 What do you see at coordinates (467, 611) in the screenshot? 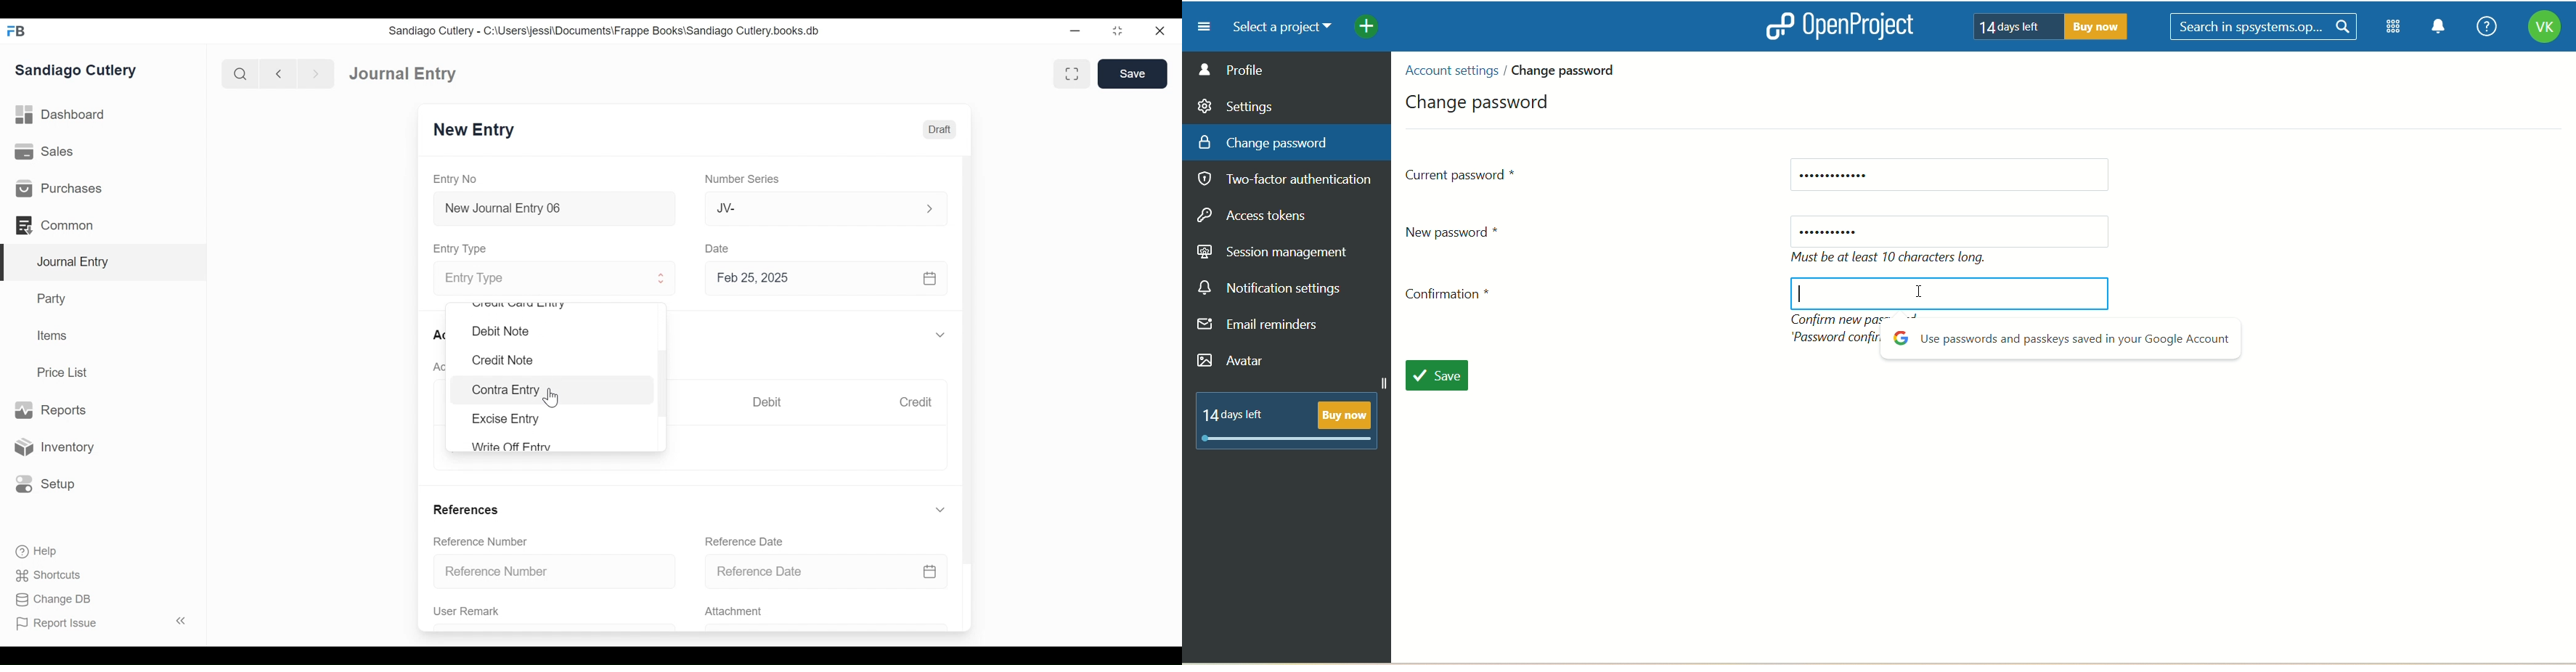
I see `User Remark` at bounding box center [467, 611].